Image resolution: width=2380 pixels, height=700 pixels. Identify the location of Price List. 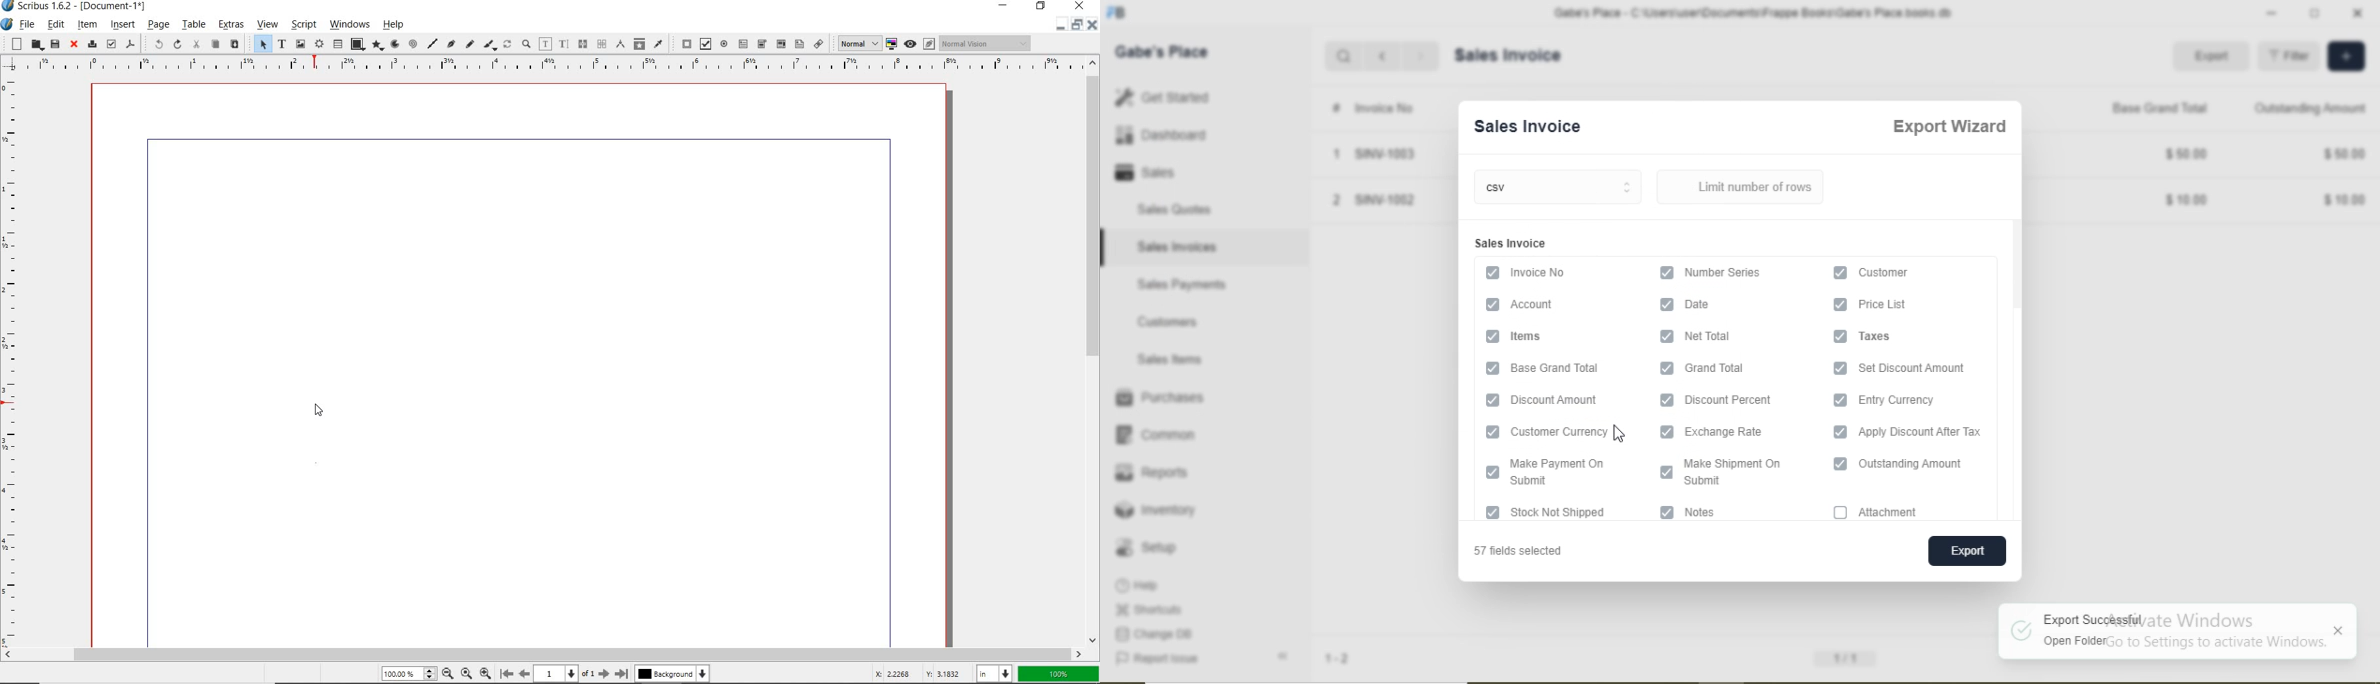
(1897, 304).